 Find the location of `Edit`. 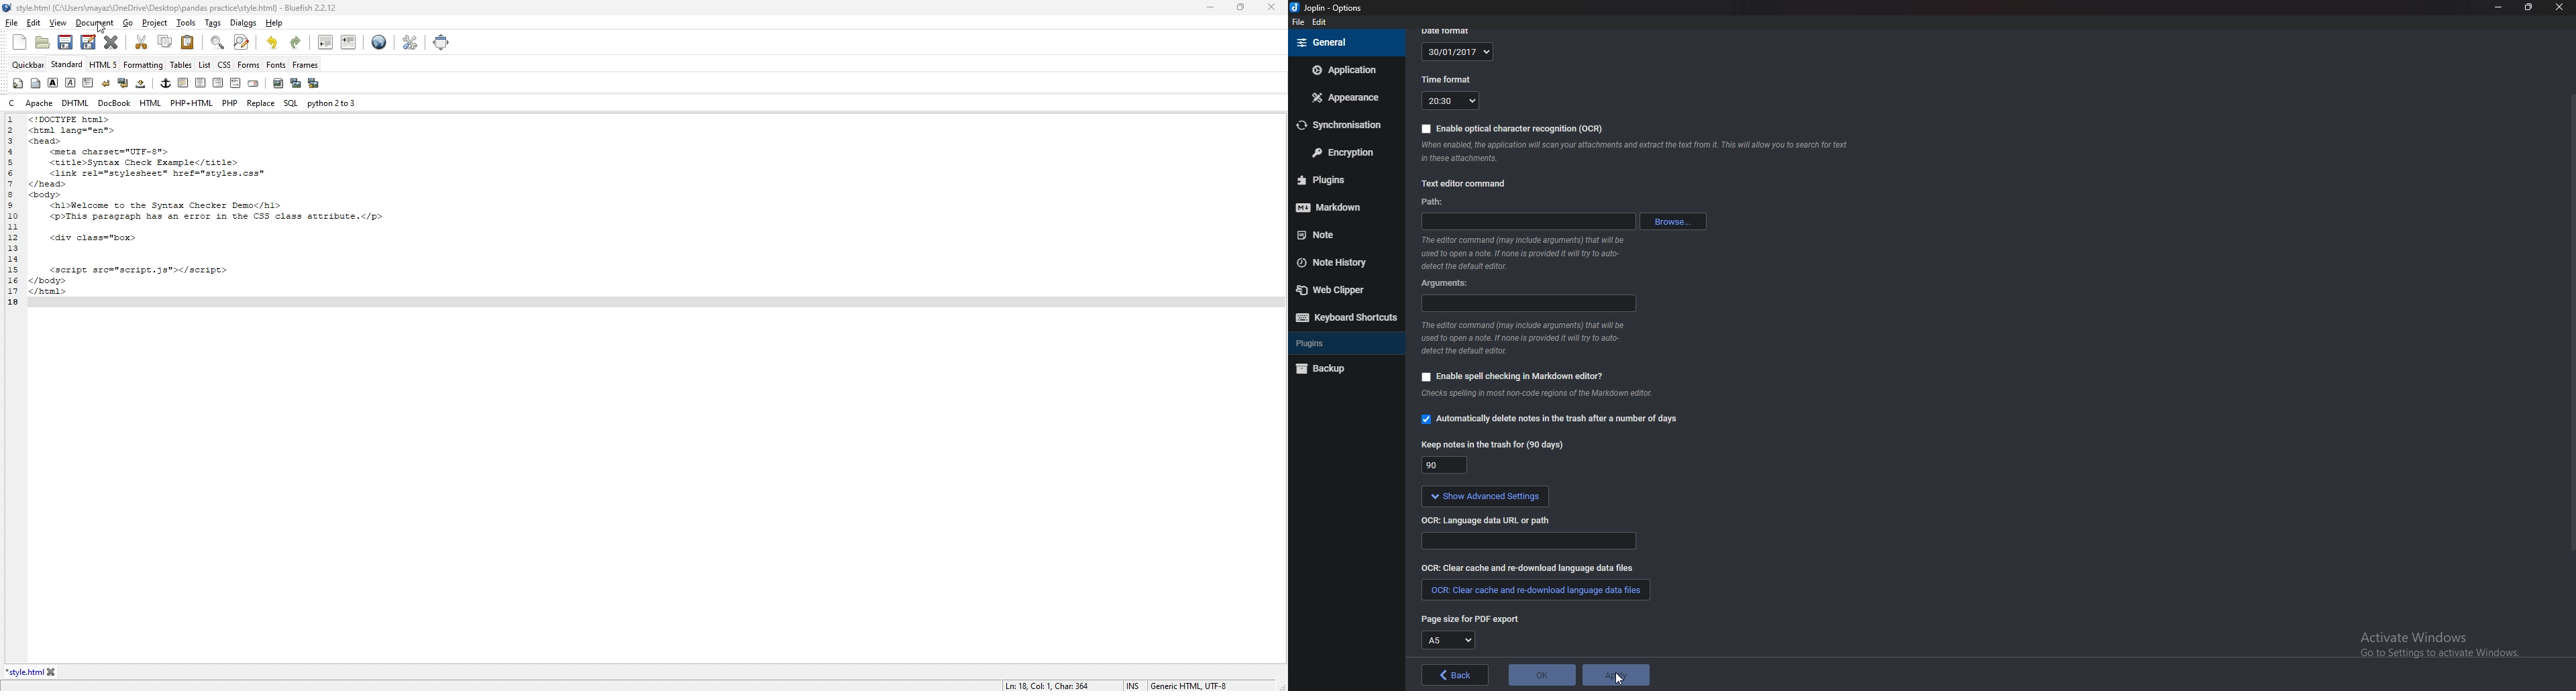

Edit is located at coordinates (1320, 23).